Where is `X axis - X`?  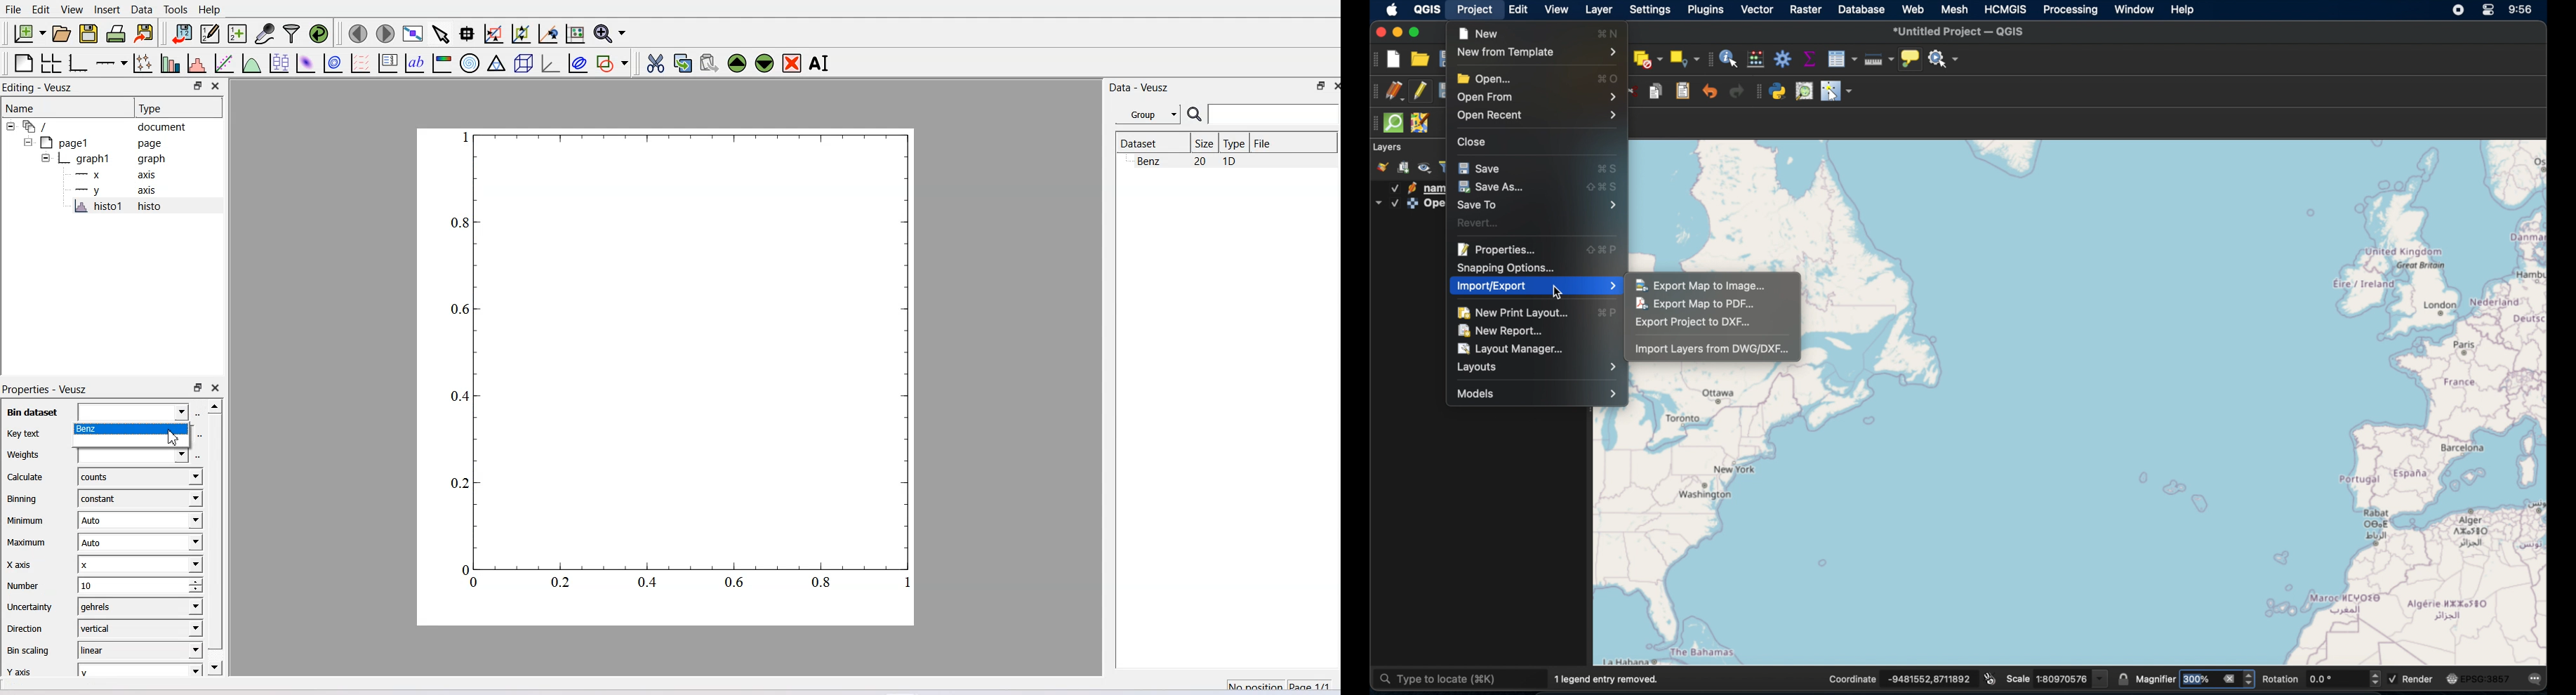
X axis - X is located at coordinates (102, 564).